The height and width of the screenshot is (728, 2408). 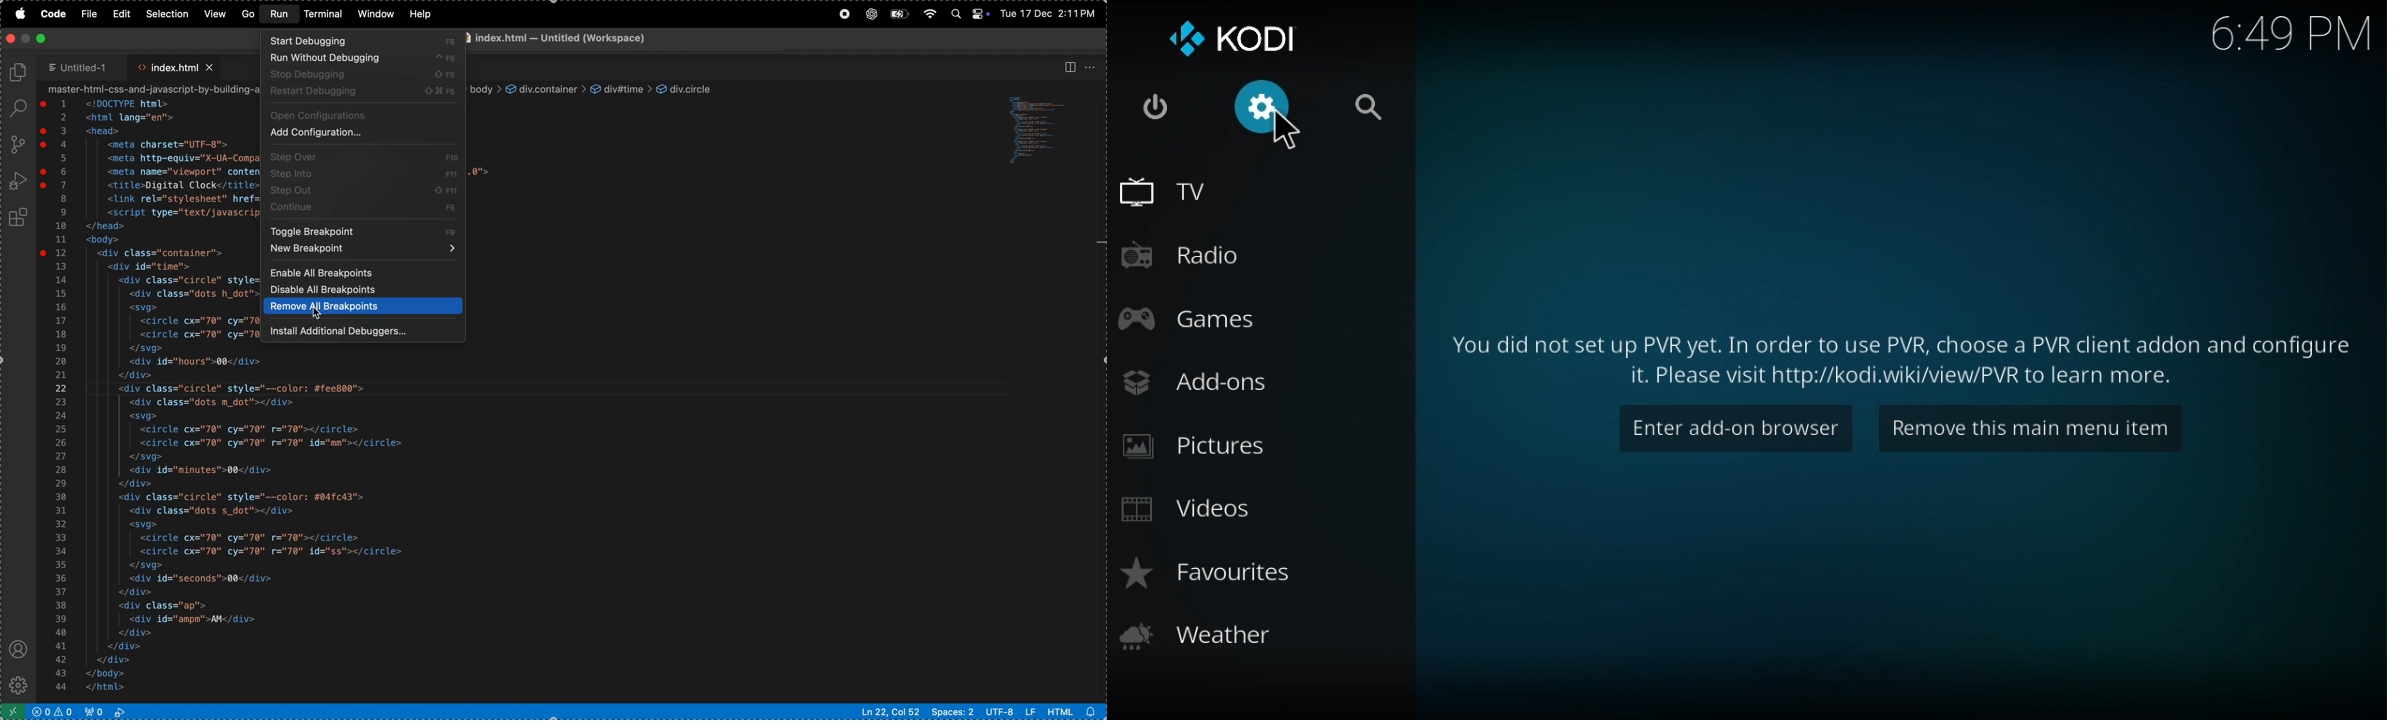 I want to click on Radio, so click(x=1193, y=259).